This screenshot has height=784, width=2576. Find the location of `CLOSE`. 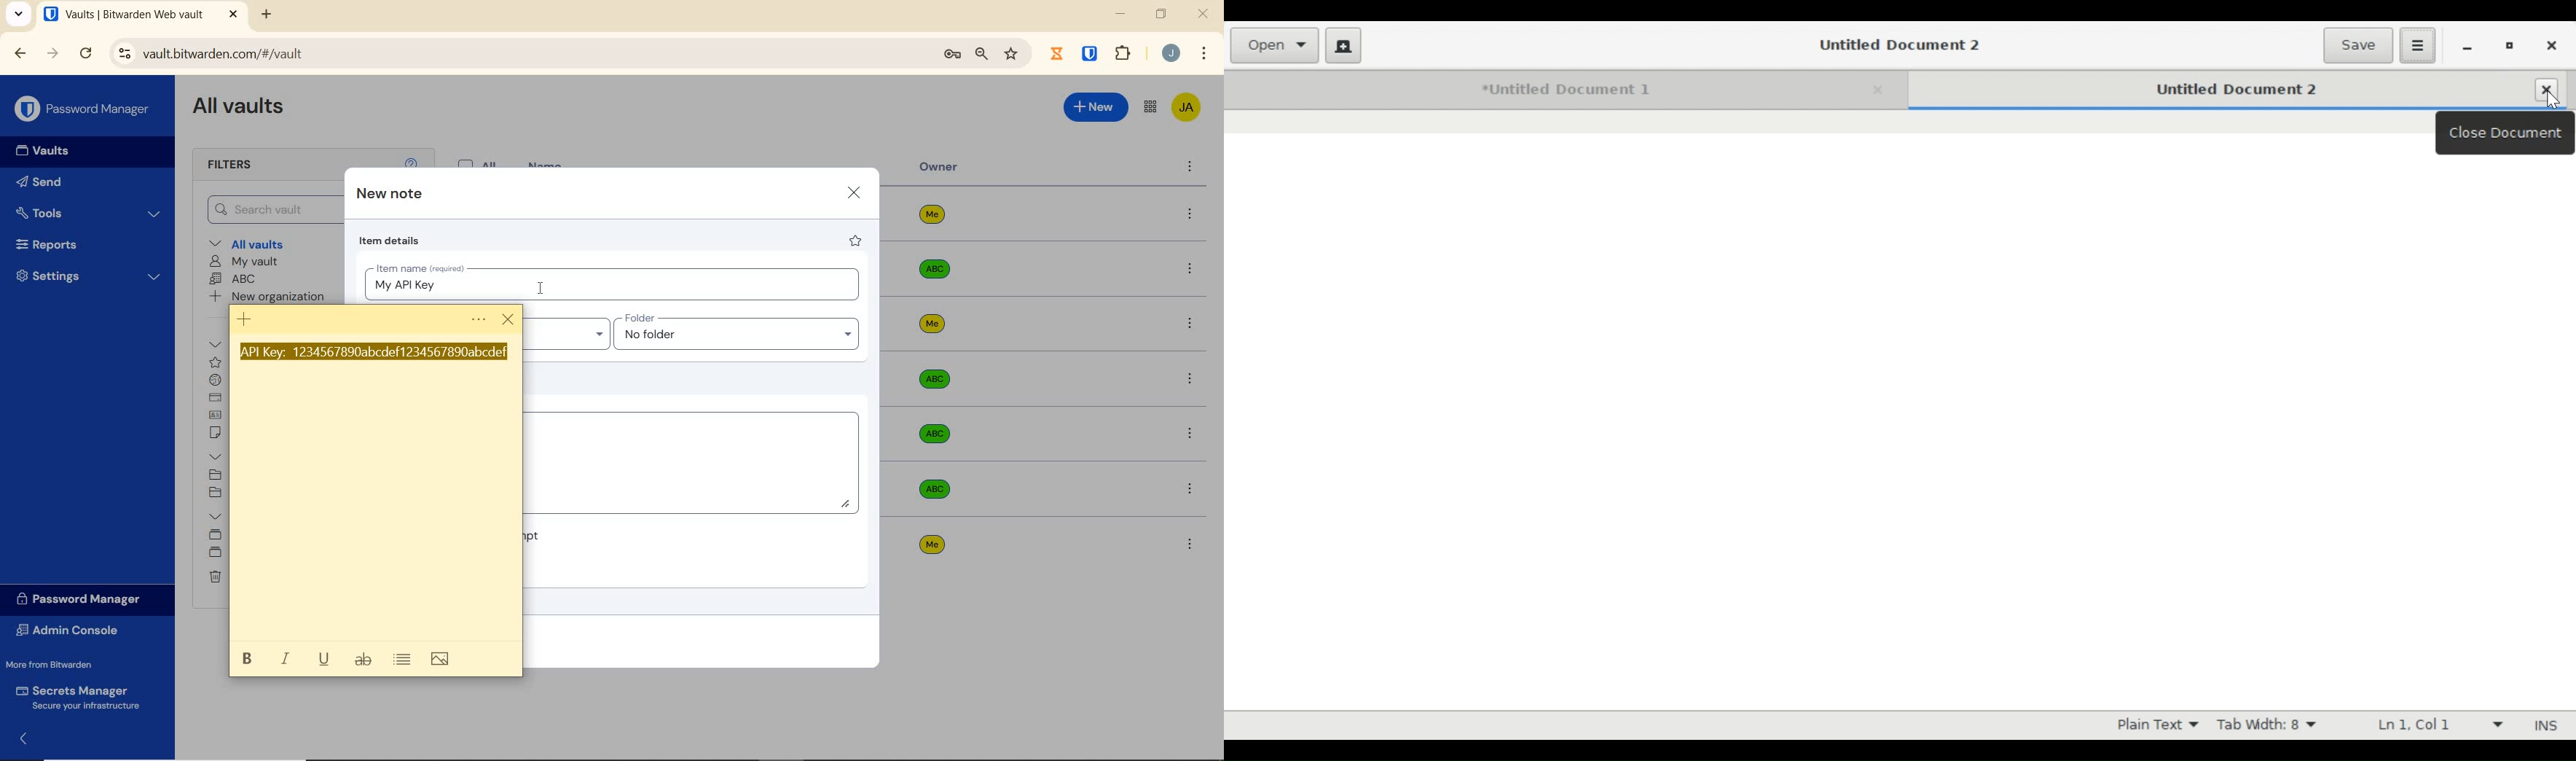

CLOSE is located at coordinates (233, 15).